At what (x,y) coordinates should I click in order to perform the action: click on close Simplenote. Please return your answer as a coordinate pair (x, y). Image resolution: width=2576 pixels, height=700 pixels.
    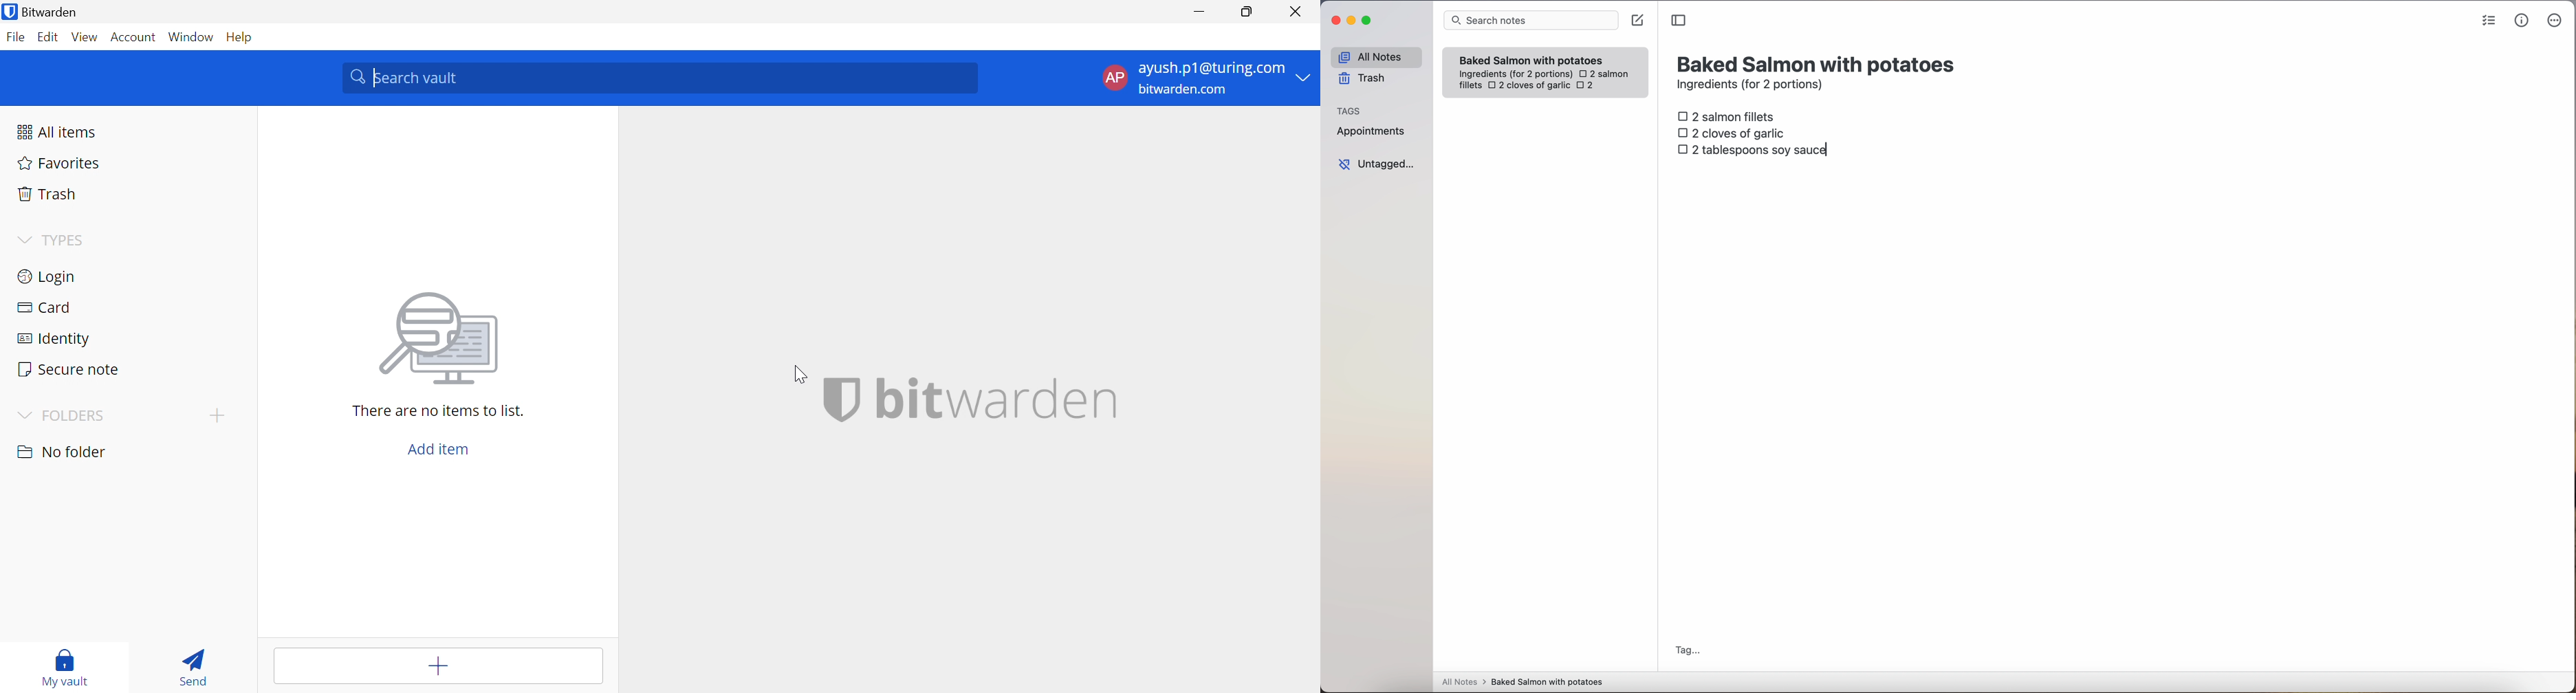
    Looking at the image, I should click on (1335, 21).